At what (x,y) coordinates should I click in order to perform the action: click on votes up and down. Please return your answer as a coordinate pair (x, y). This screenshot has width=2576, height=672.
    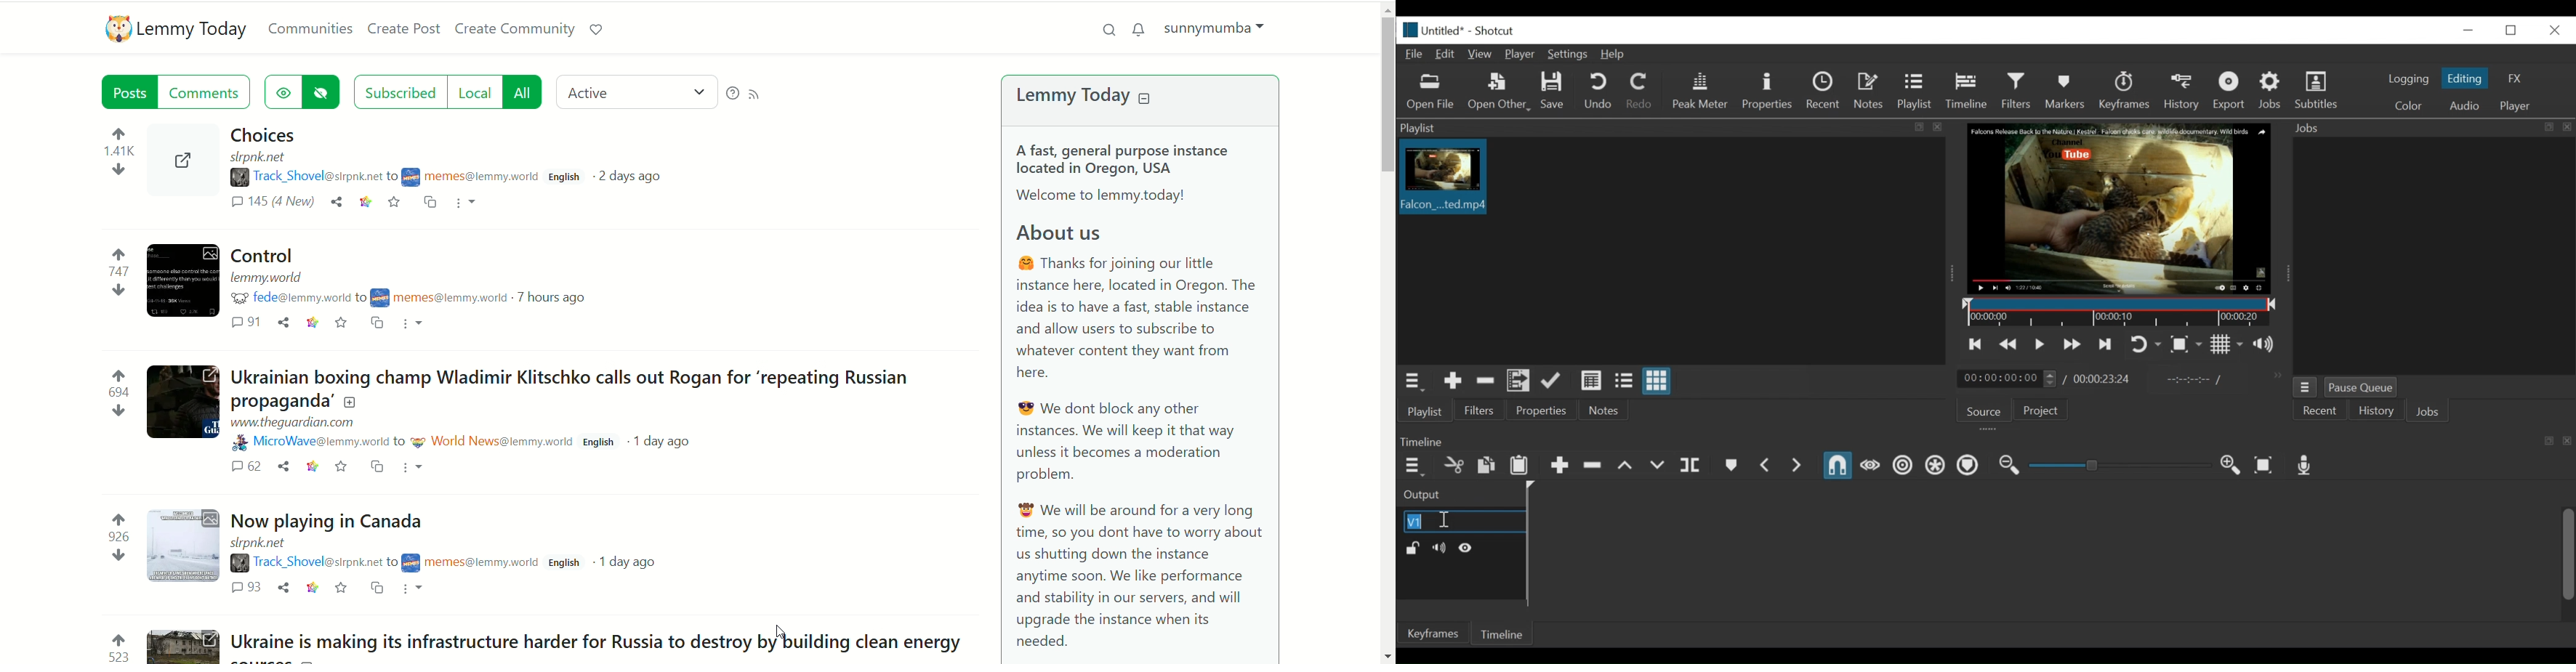
    Looking at the image, I should click on (119, 153).